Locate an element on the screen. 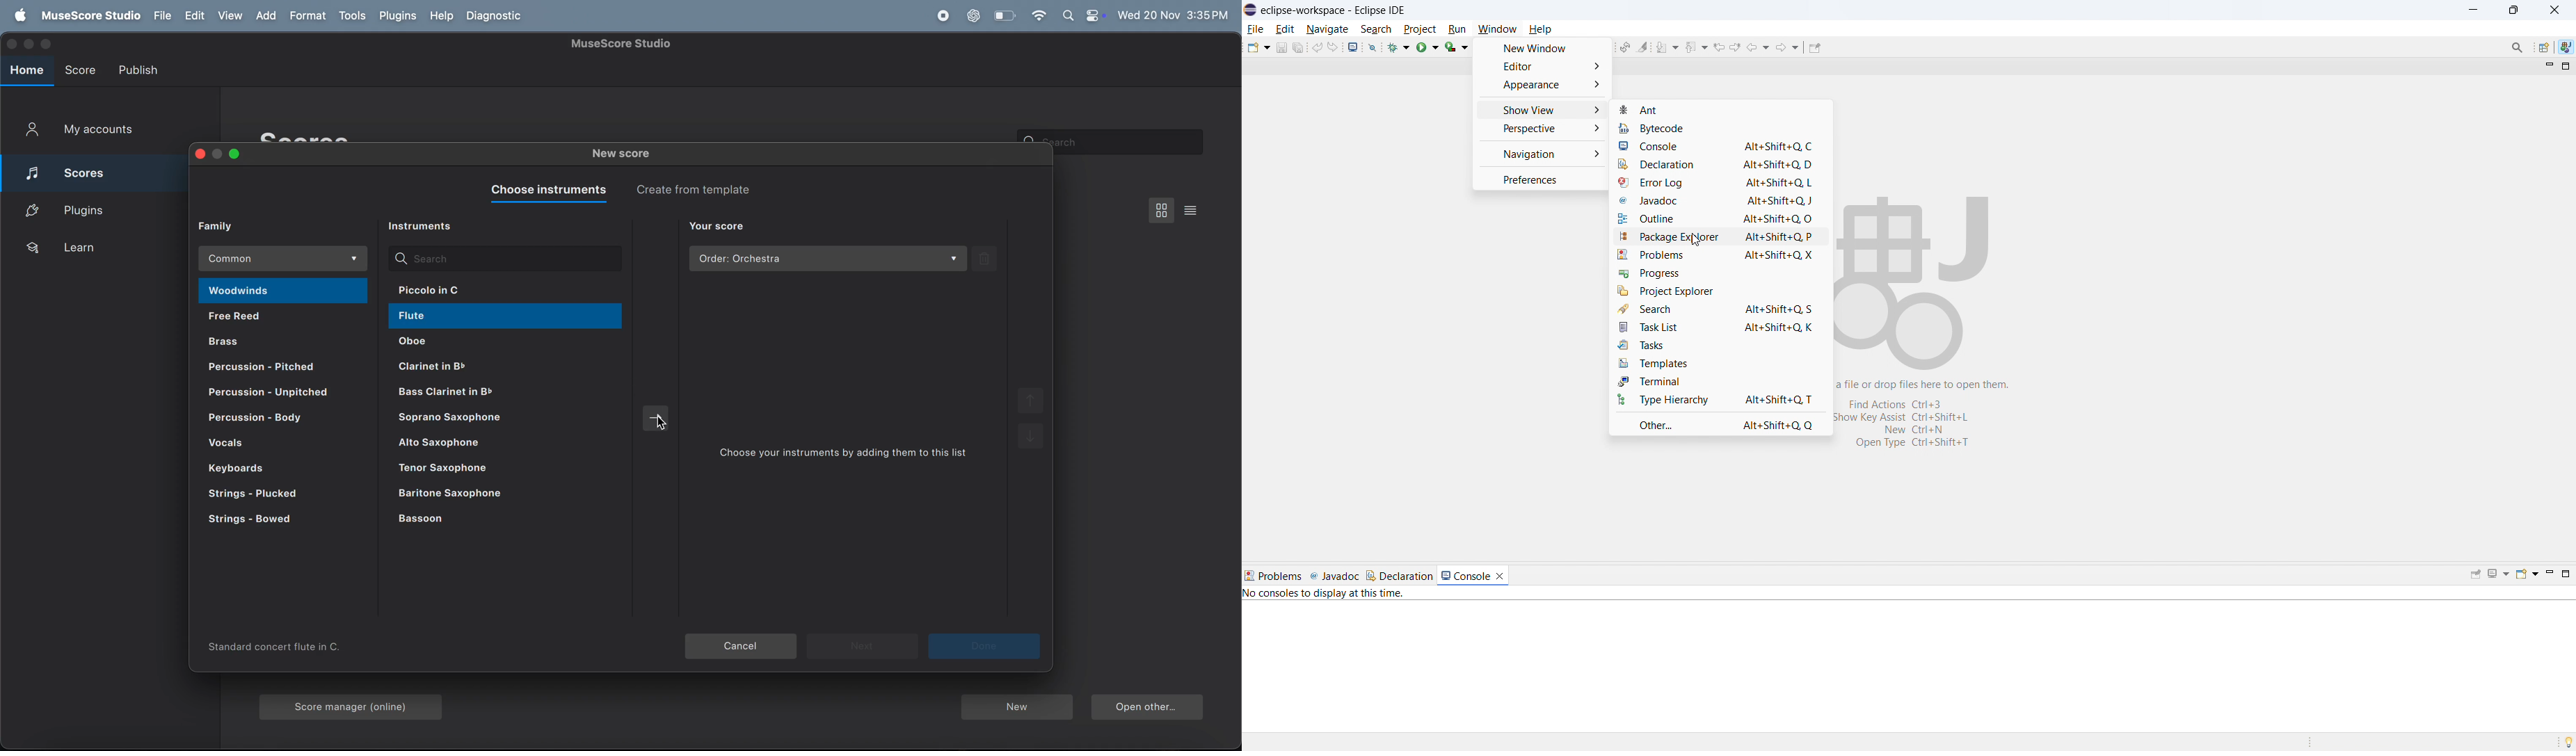 This screenshot has height=756, width=2576. open perspective is located at coordinates (2543, 47).